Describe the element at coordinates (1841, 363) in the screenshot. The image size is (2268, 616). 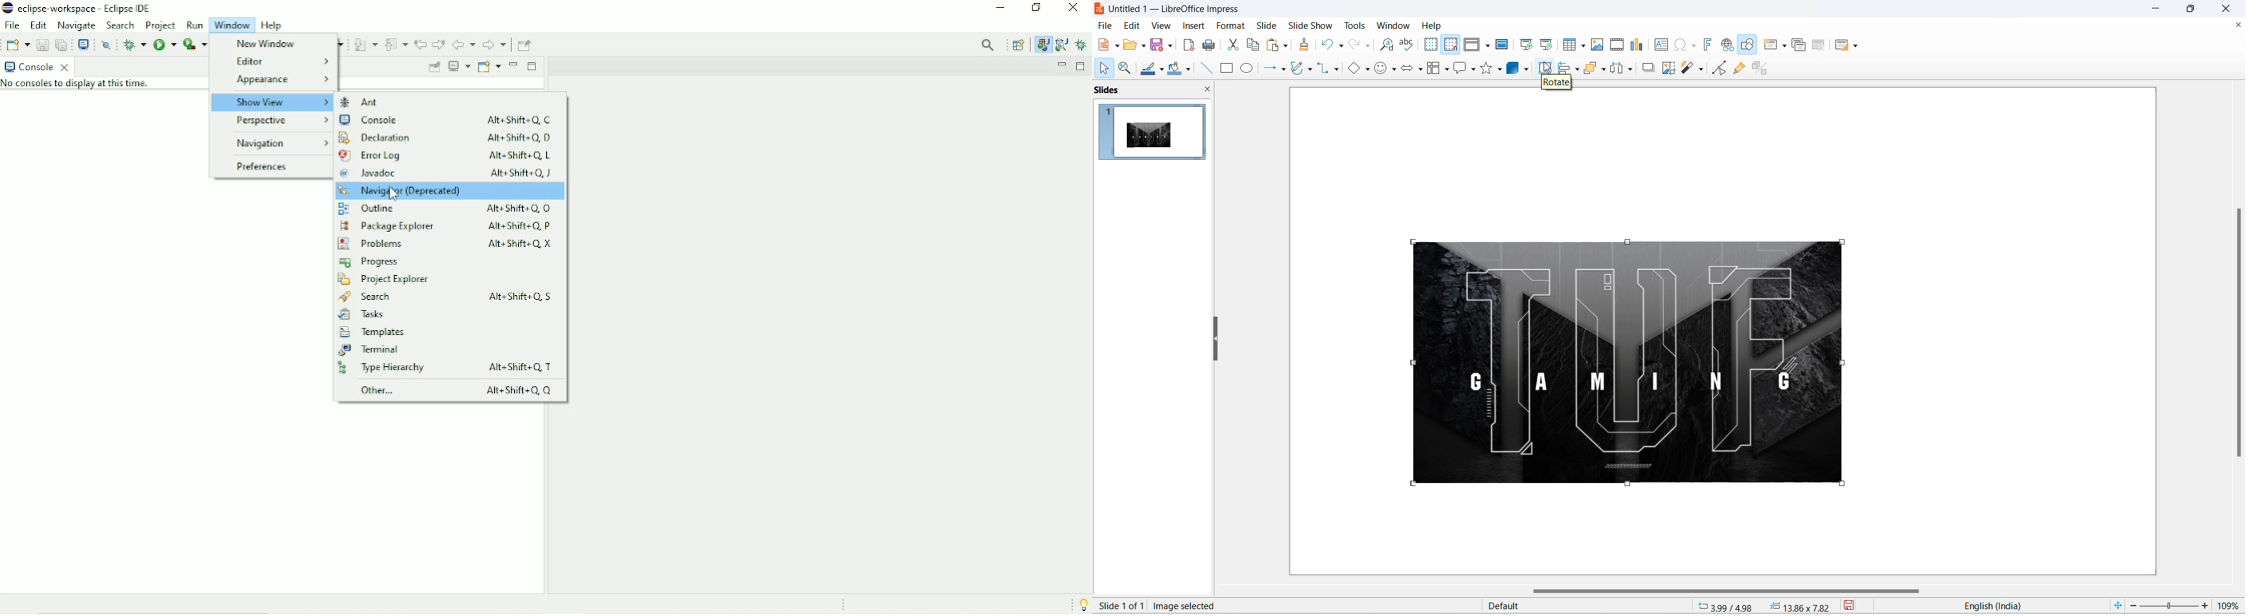
I see `image selection markup` at that location.